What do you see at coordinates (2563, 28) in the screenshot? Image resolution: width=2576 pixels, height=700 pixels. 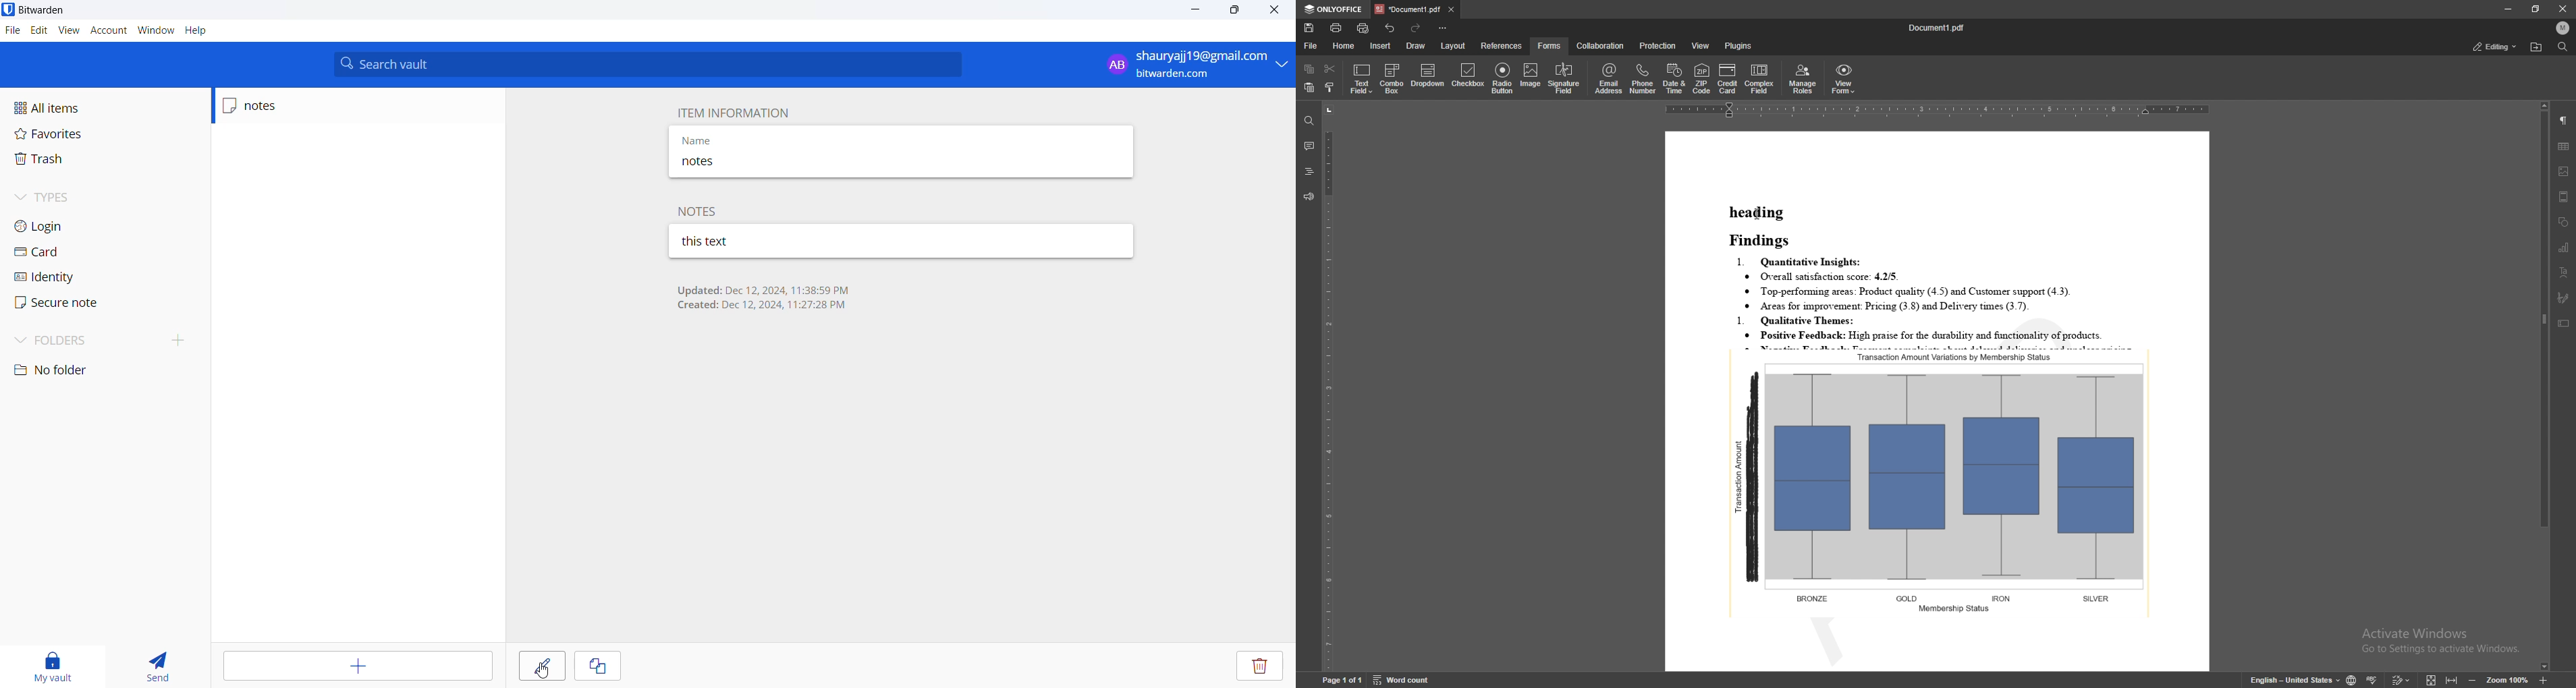 I see `profile` at bounding box center [2563, 28].